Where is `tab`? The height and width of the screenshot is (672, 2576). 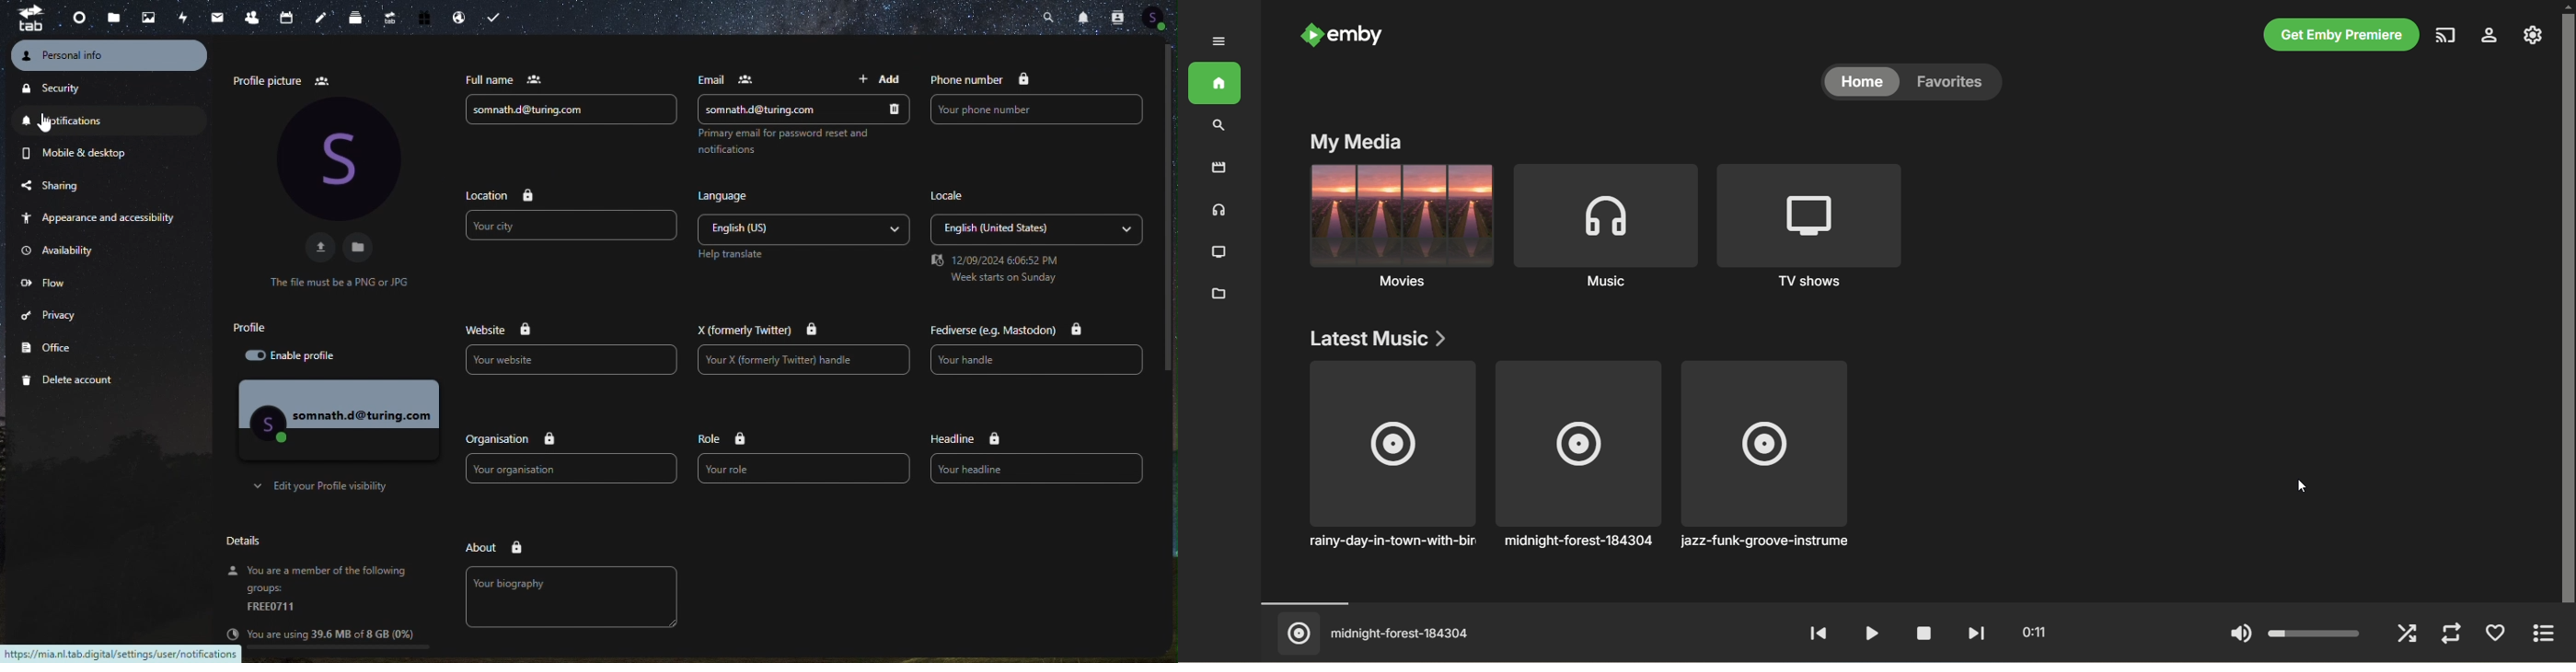
tab is located at coordinates (29, 18).